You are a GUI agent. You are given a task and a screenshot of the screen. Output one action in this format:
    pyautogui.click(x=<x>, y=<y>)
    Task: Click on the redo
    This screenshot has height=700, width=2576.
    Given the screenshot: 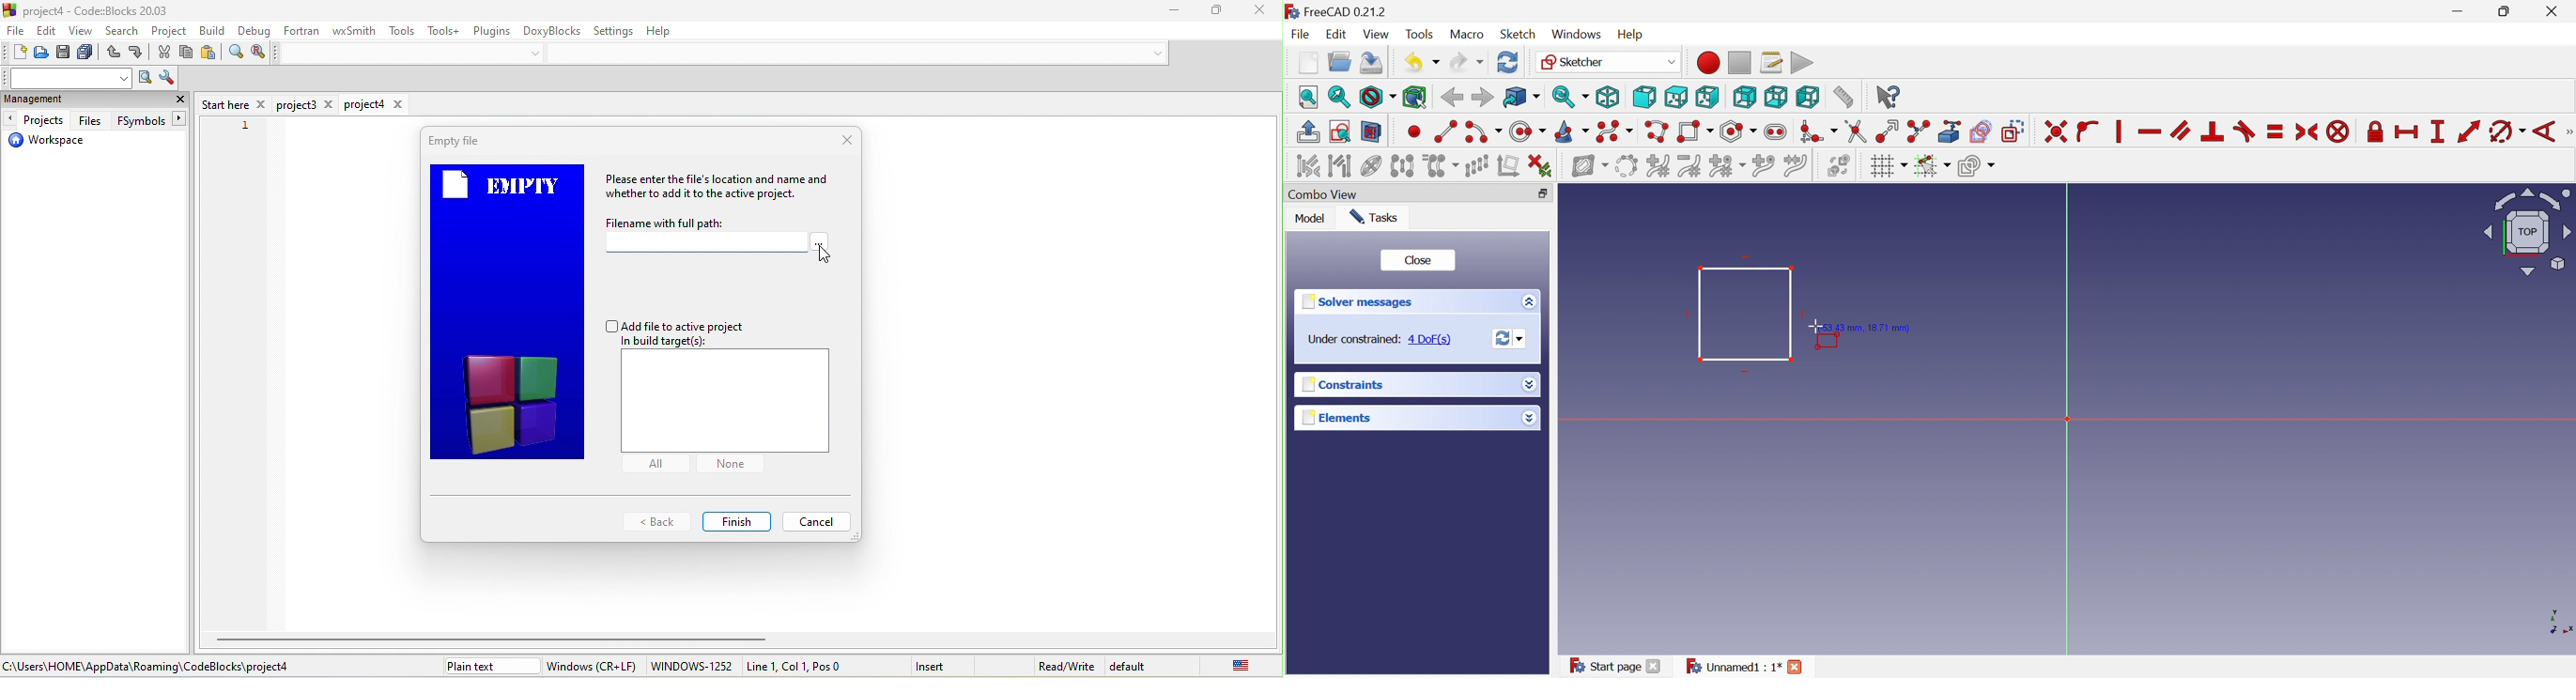 What is the action you would take?
    pyautogui.click(x=138, y=54)
    